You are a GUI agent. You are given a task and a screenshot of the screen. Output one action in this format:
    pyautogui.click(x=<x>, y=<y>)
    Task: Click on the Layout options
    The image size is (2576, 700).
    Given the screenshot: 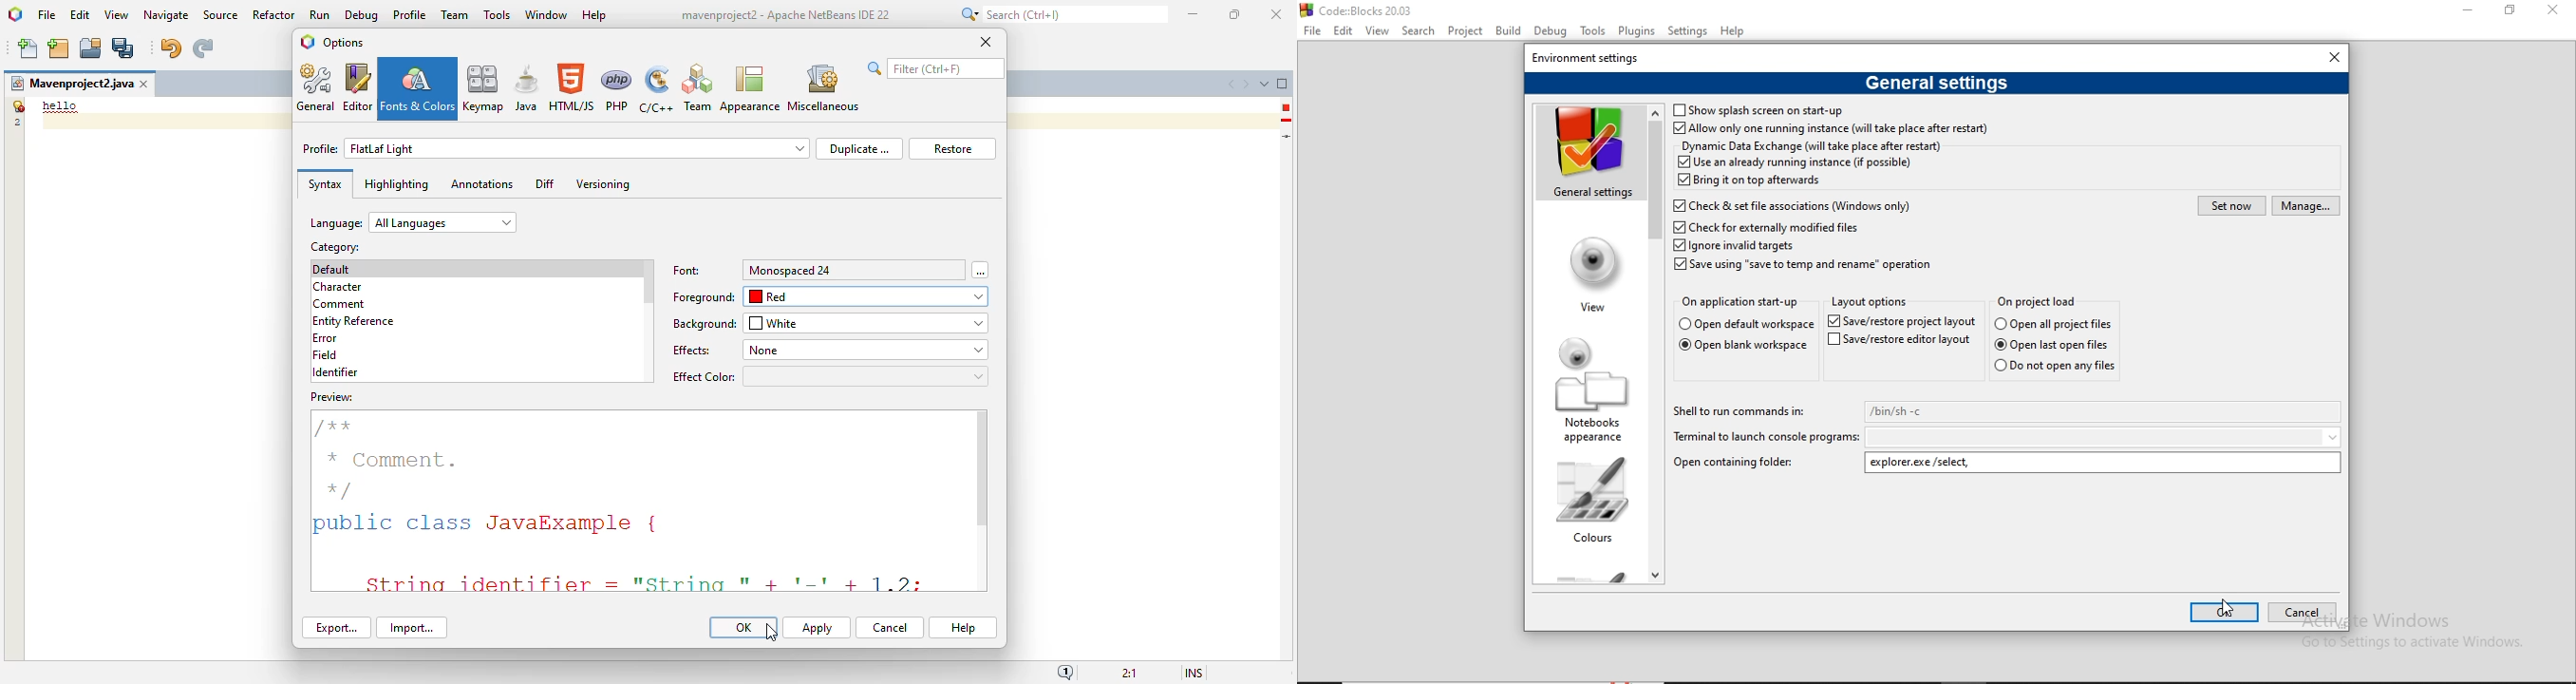 What is the action you would take?
    pyautogui.click(x=1869, y=302)
    